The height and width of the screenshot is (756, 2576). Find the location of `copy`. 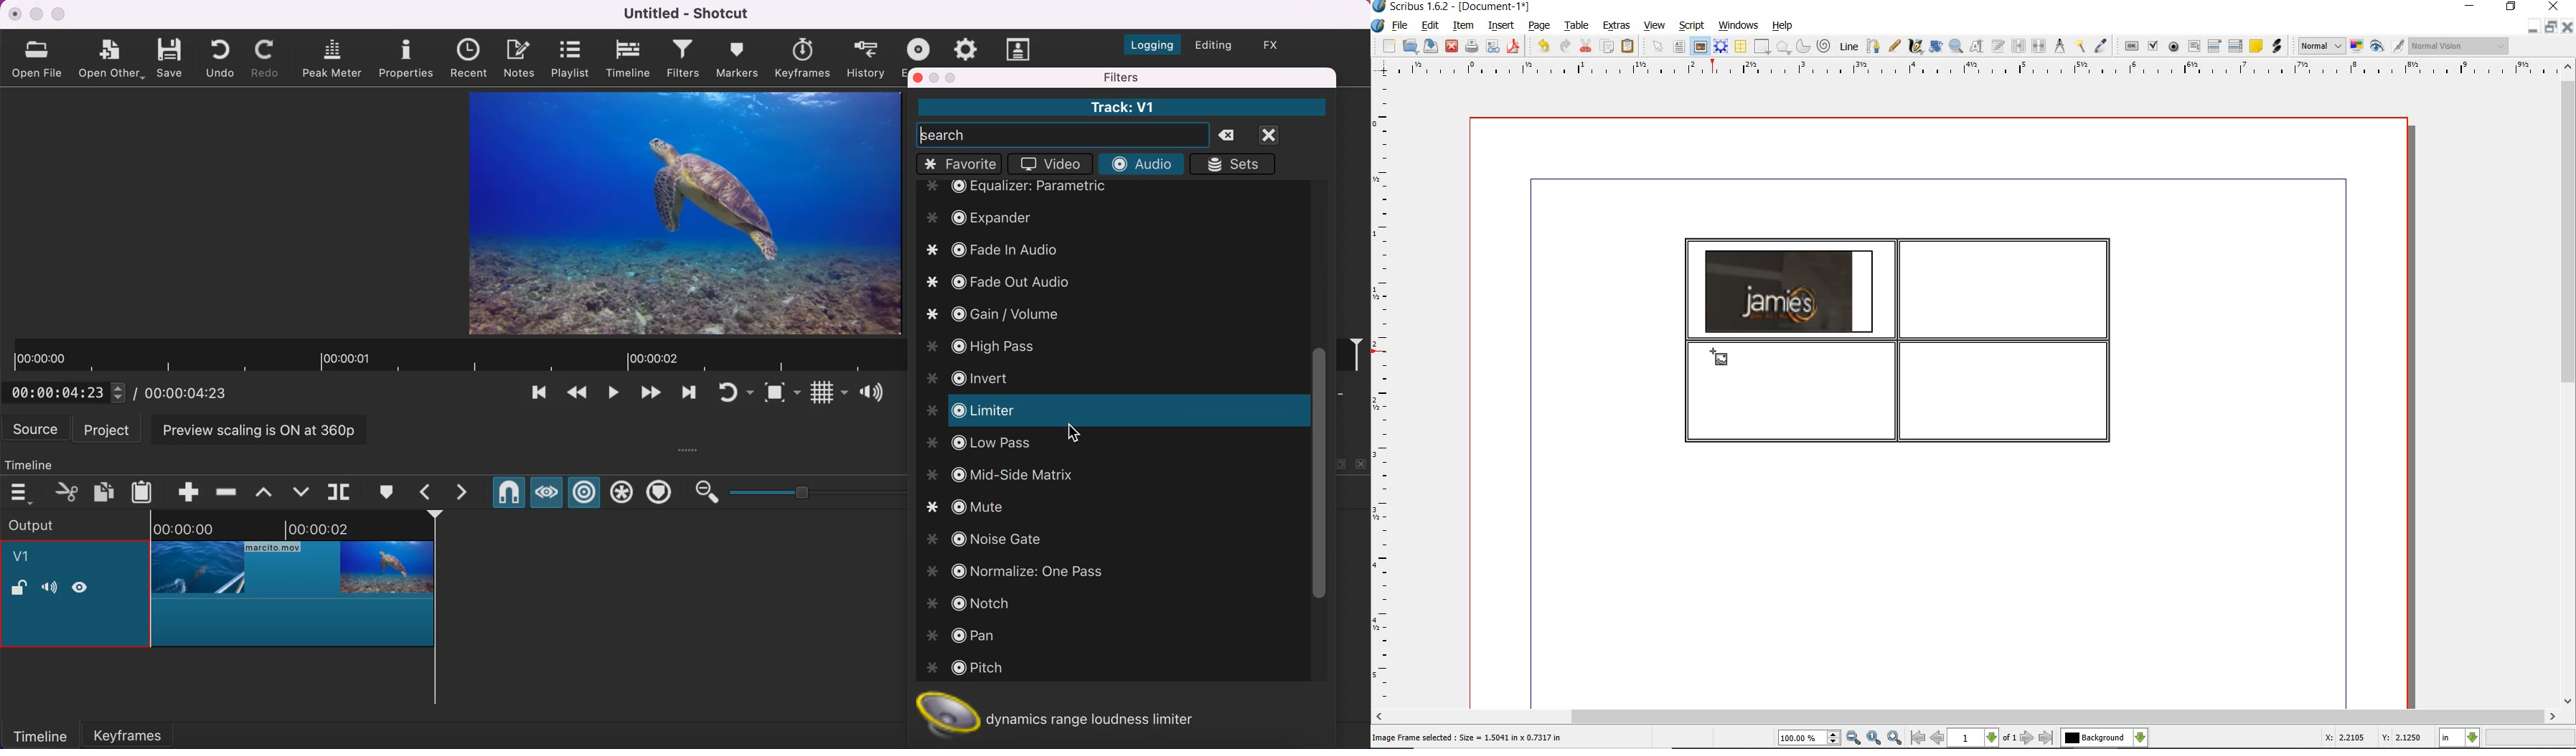

copy is located at coordinates (106, 491).